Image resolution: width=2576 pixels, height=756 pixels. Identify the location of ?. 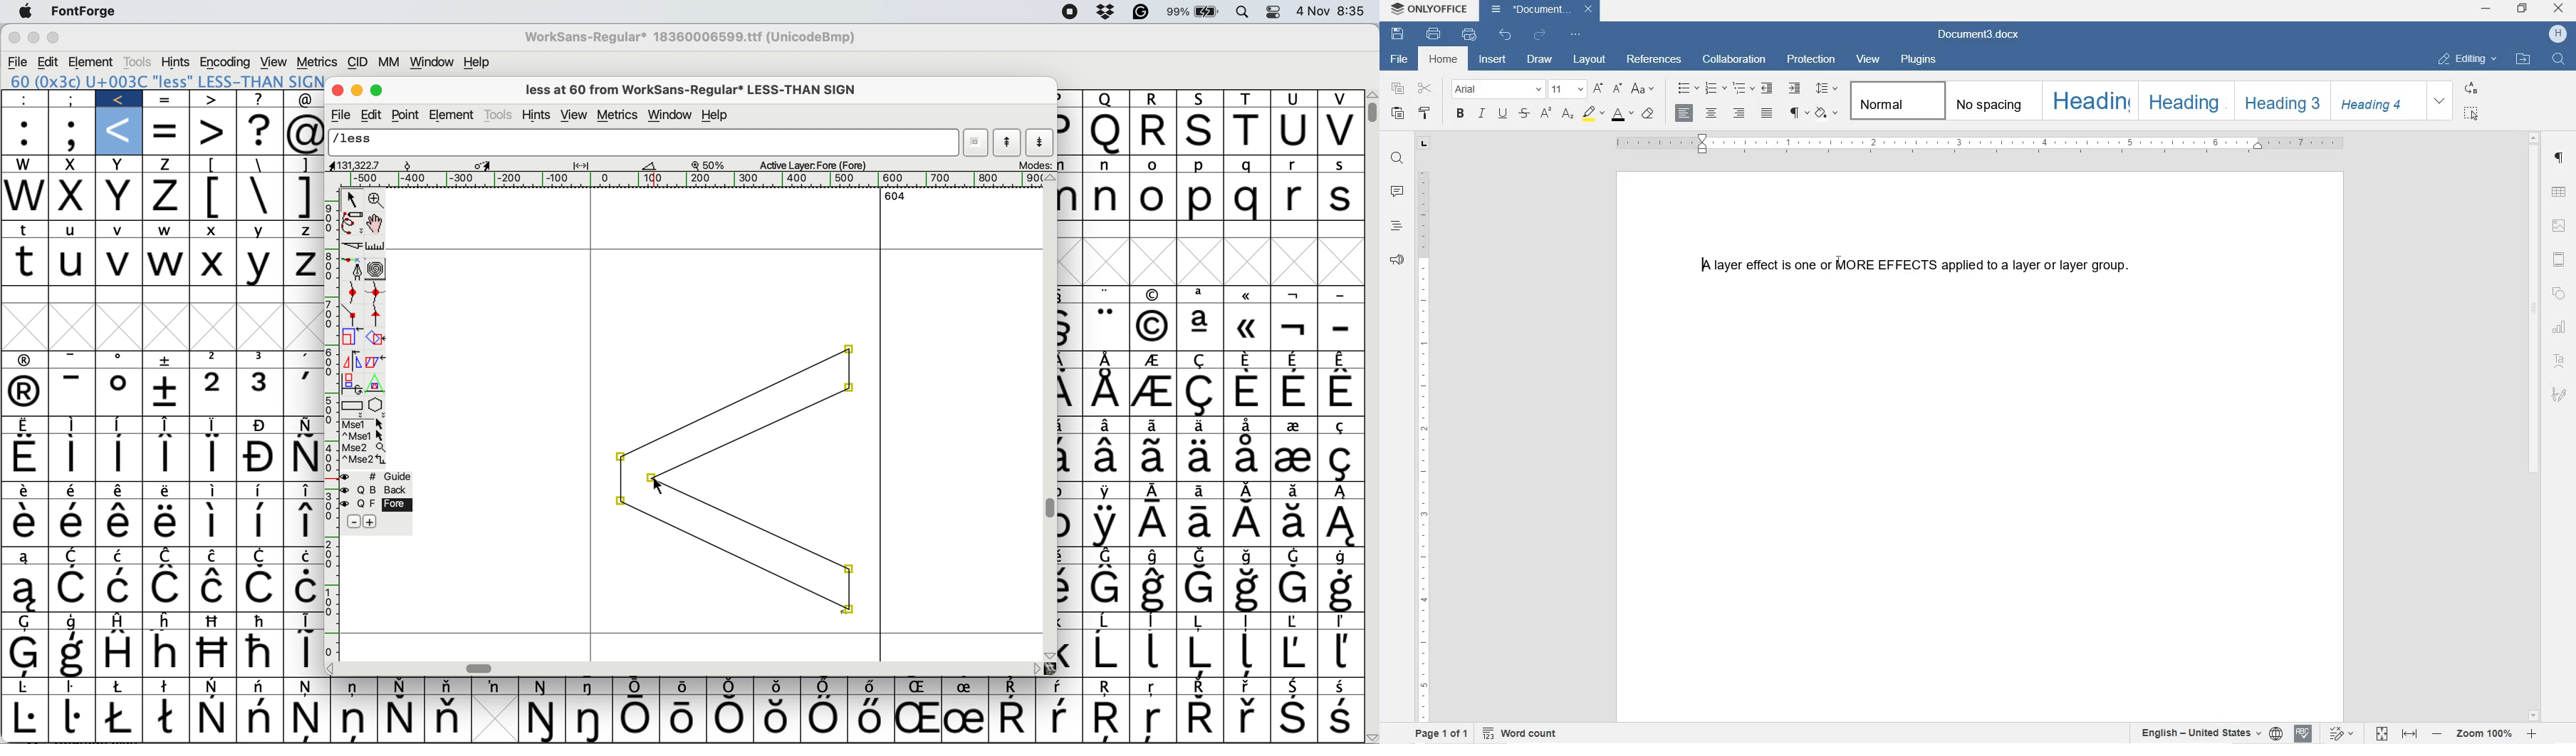
(260, 130).